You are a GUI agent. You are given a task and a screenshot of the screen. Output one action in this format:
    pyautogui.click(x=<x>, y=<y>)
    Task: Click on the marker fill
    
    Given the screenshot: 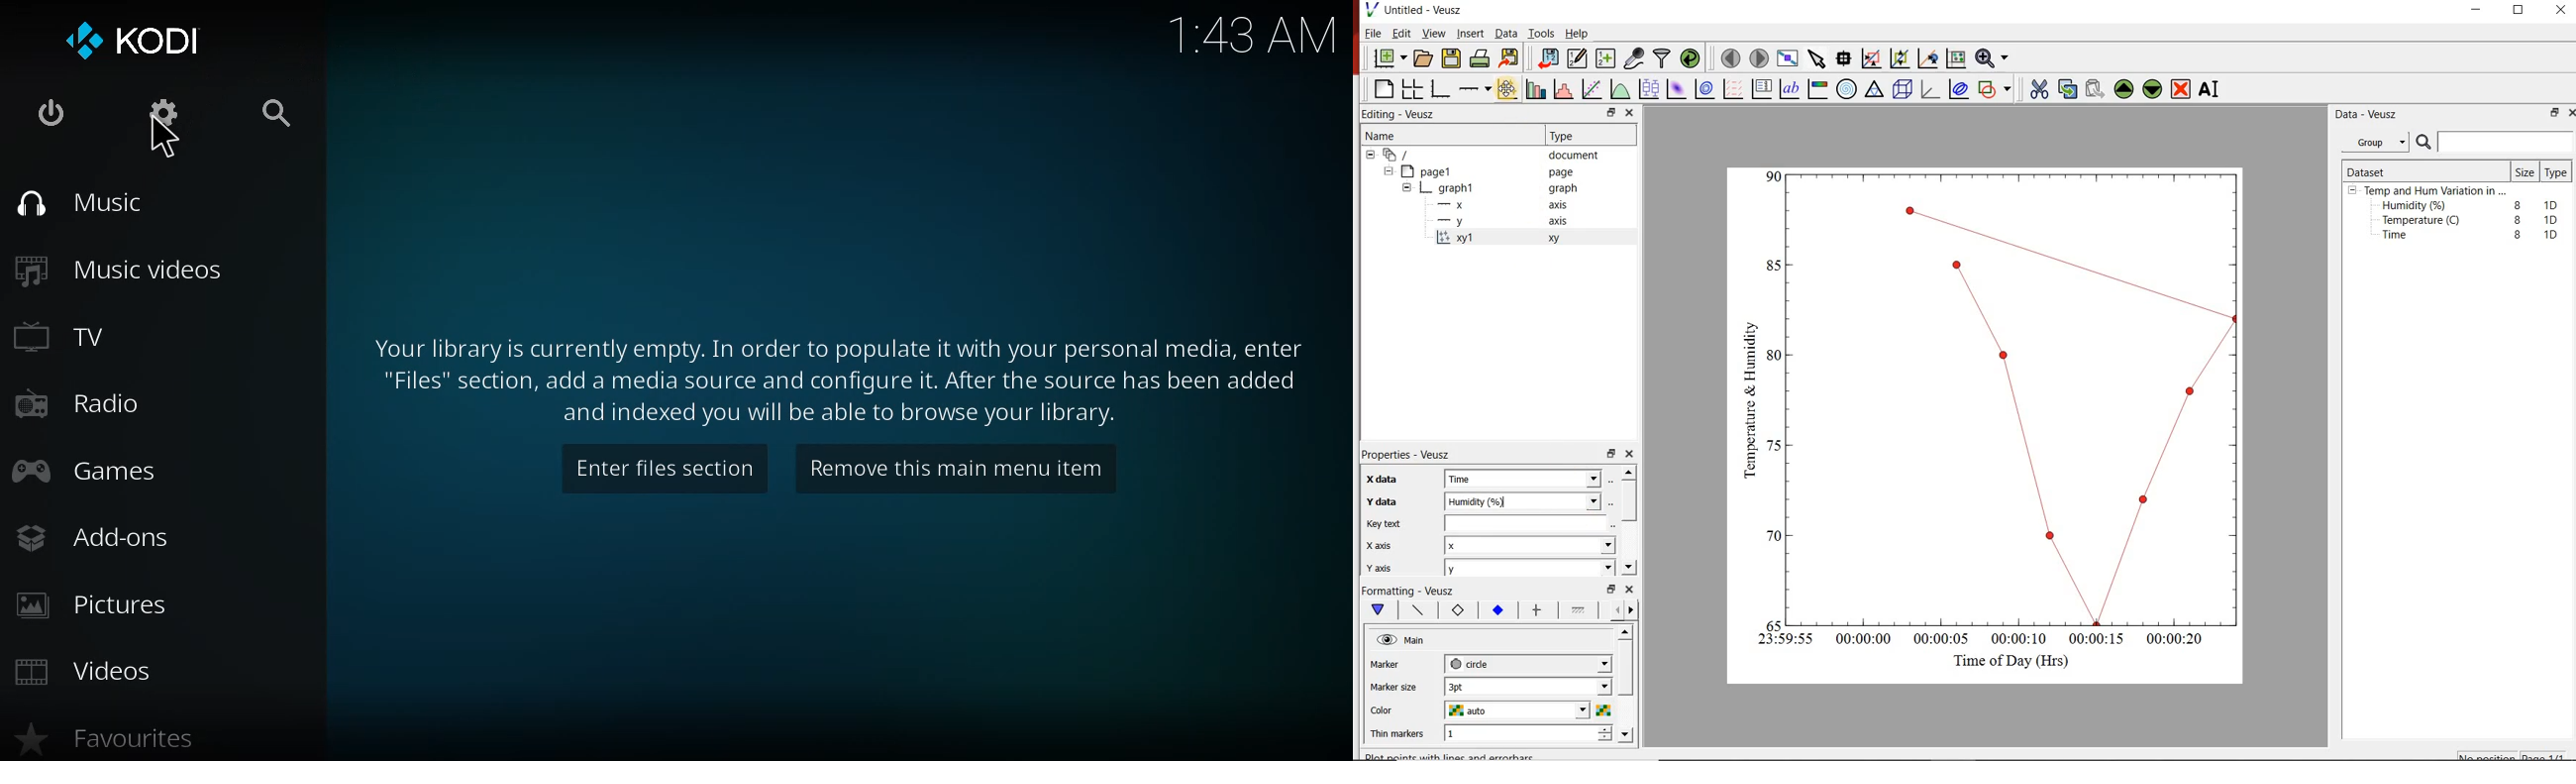 What is the action you would take?
    pyautogui.click(x=1497, y=610)
    